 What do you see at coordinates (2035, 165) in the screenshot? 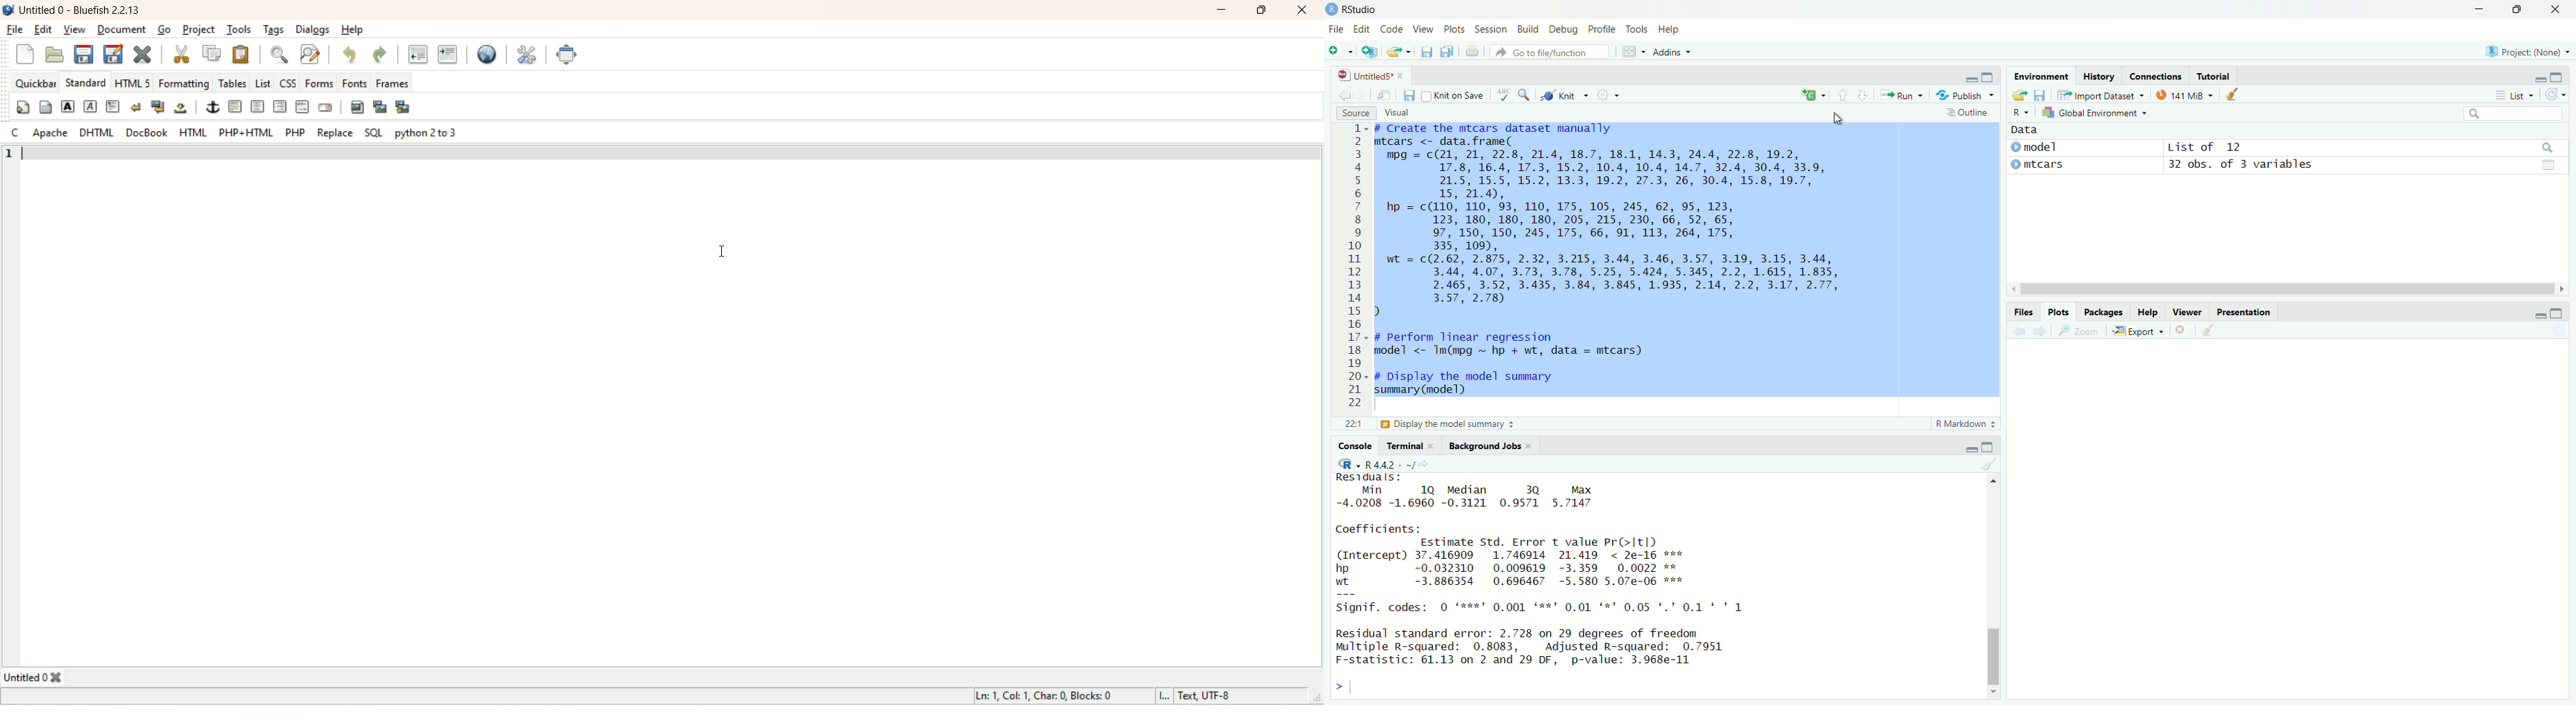
I see `mtcars` at bounding box center [2035, 165].